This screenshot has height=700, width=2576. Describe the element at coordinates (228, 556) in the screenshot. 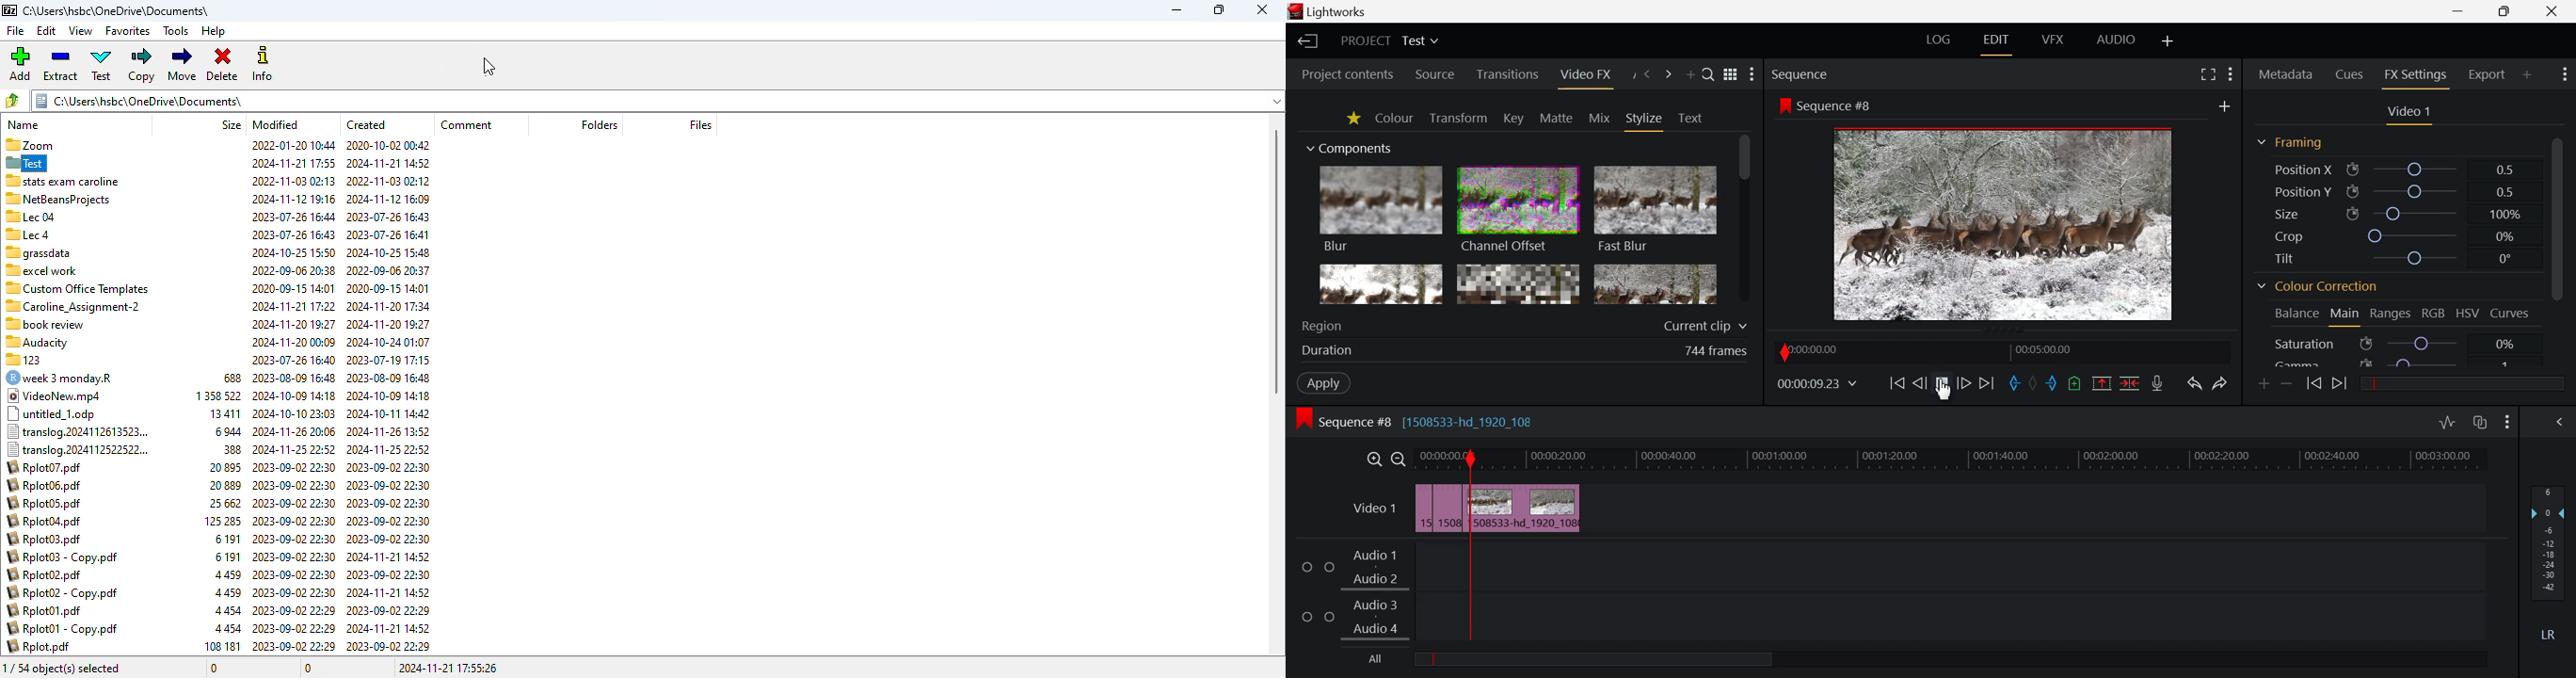

I see `6 191` at that location.